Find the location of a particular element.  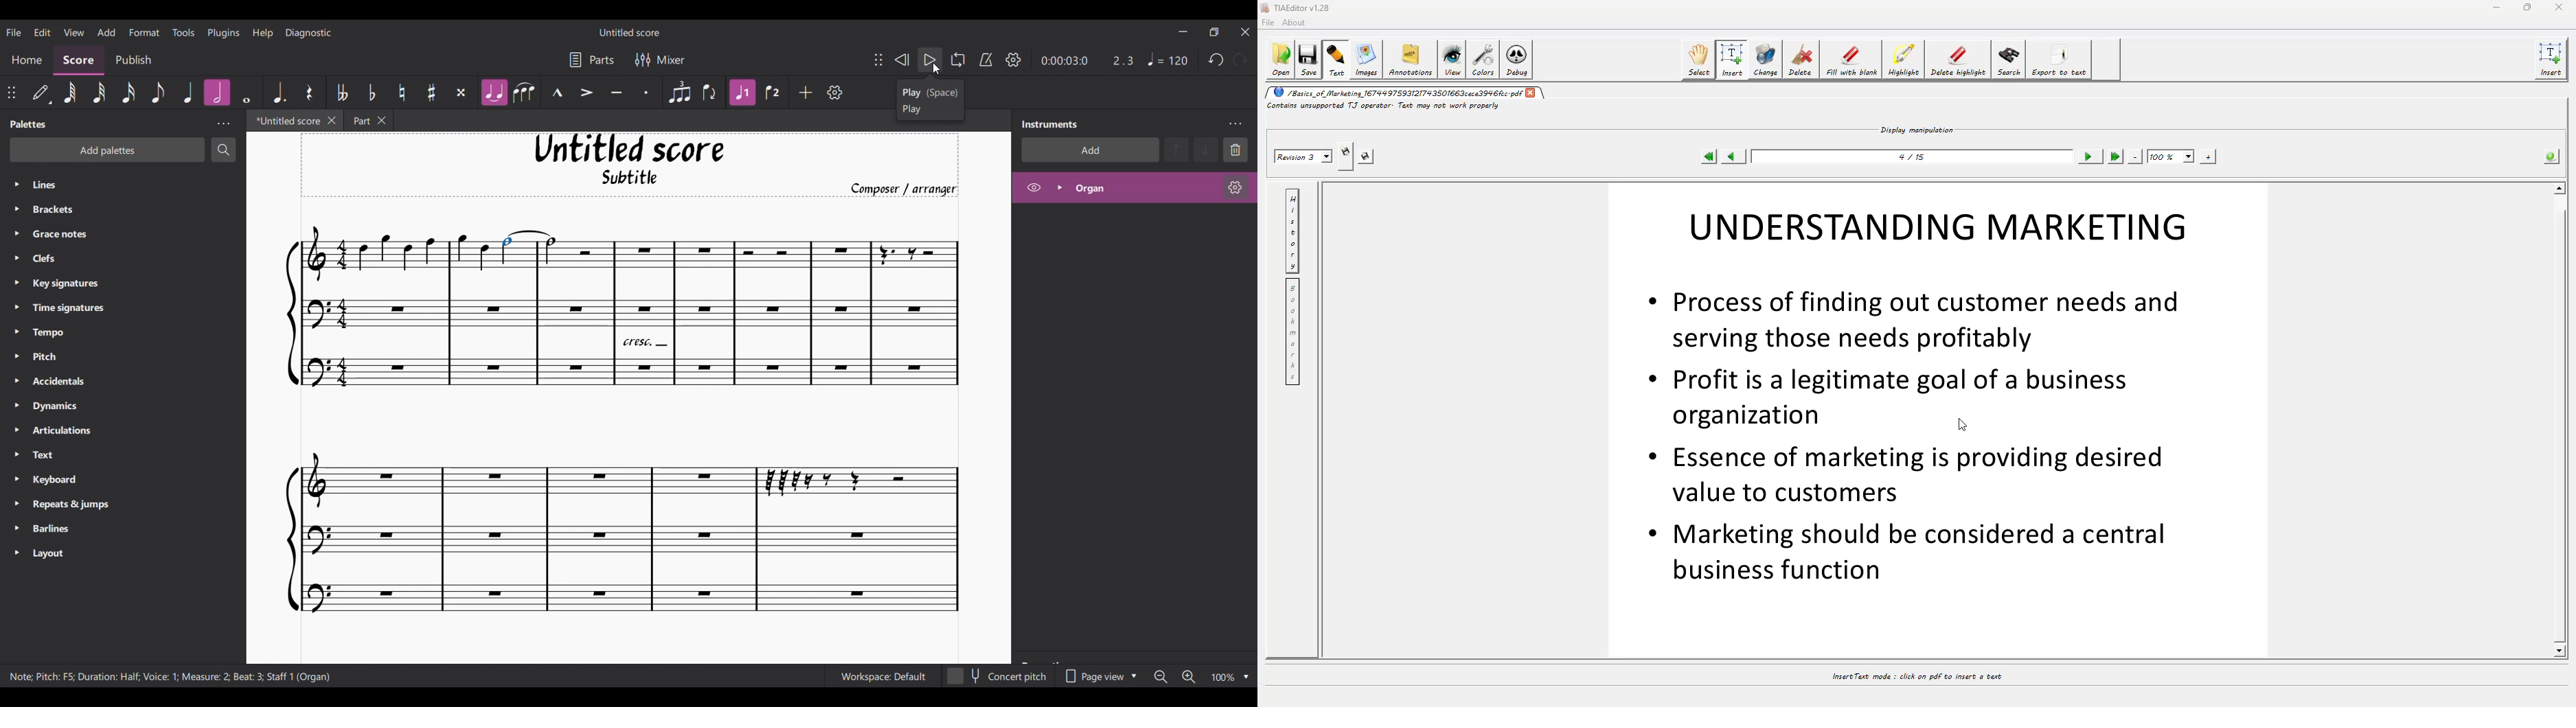

Play is located at coordinates (930, 60).